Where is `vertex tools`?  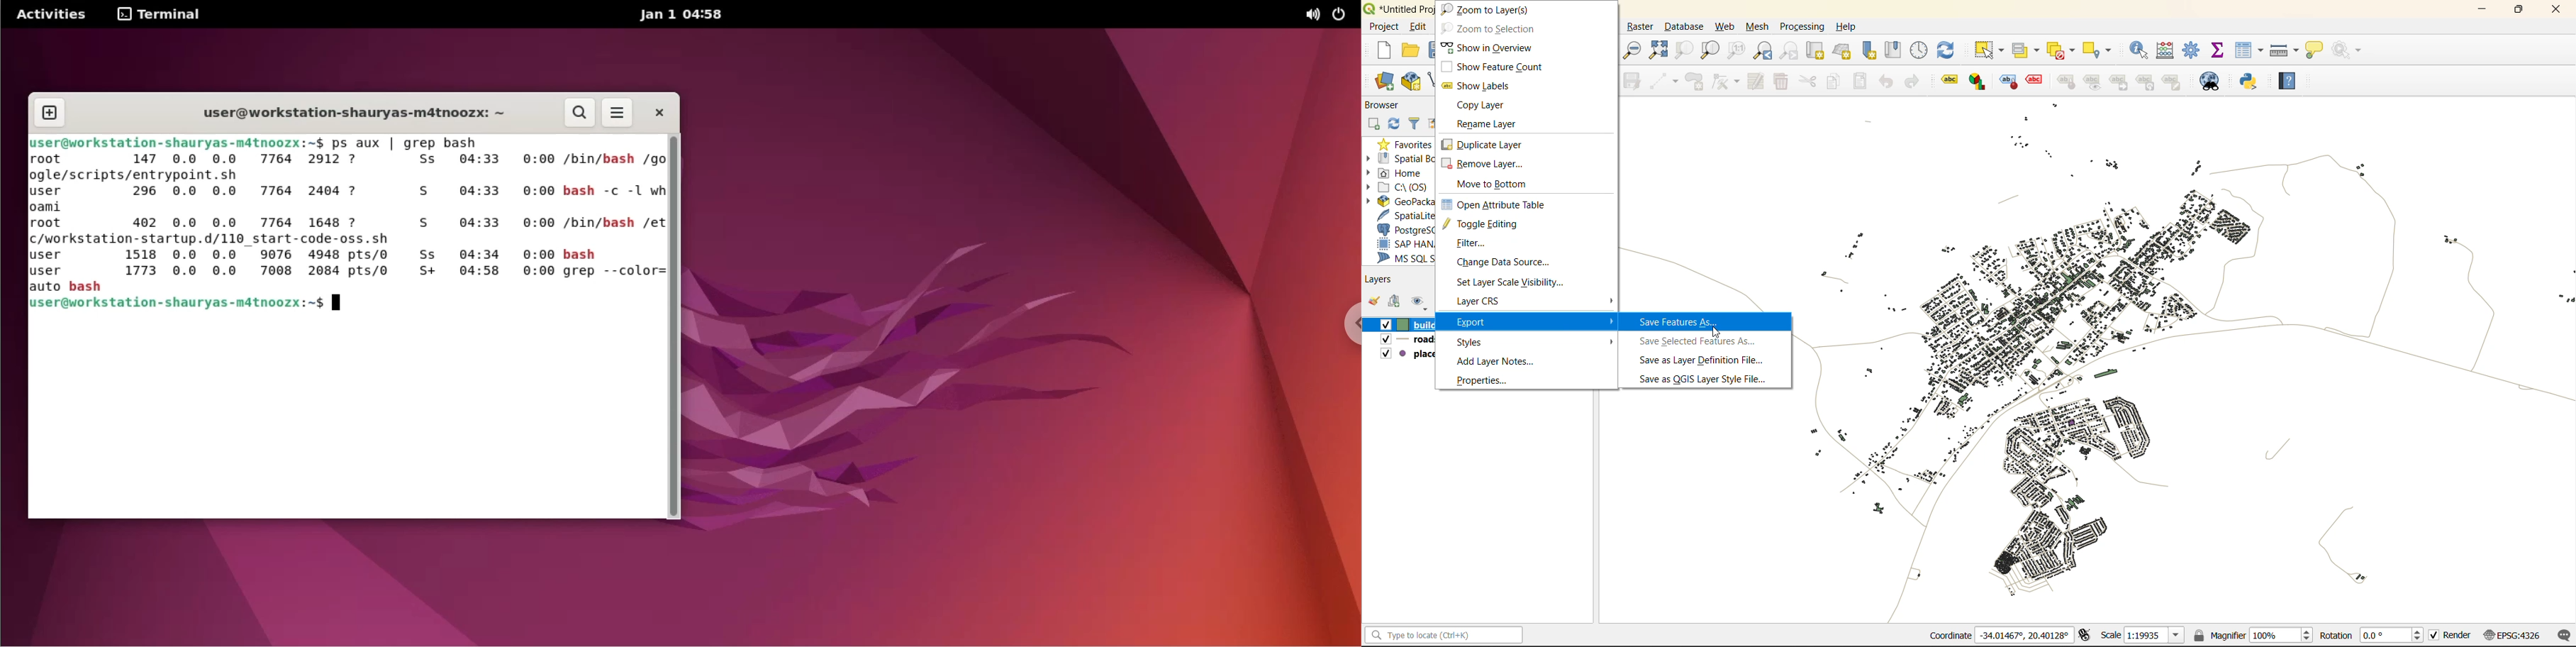
vertex tools is located at coordinates (1725, 84).